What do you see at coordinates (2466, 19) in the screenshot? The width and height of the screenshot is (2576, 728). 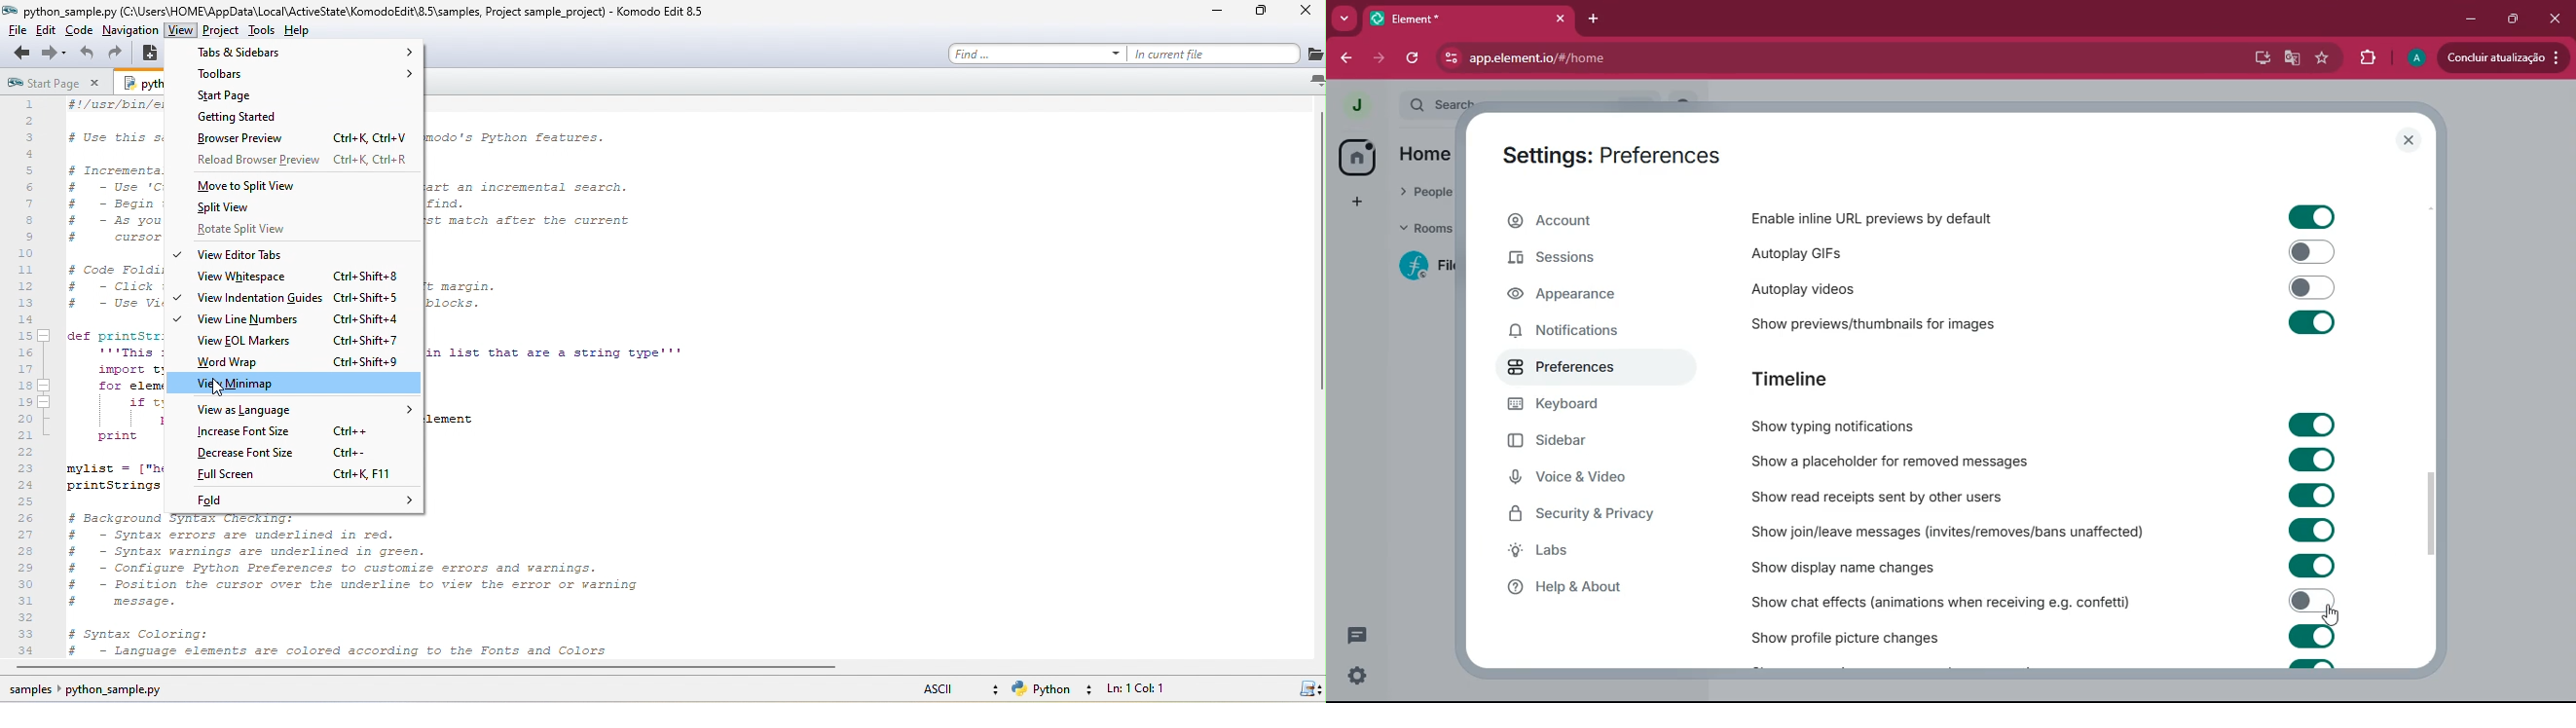 I see `minimize` at bounding box center [2466, 19].